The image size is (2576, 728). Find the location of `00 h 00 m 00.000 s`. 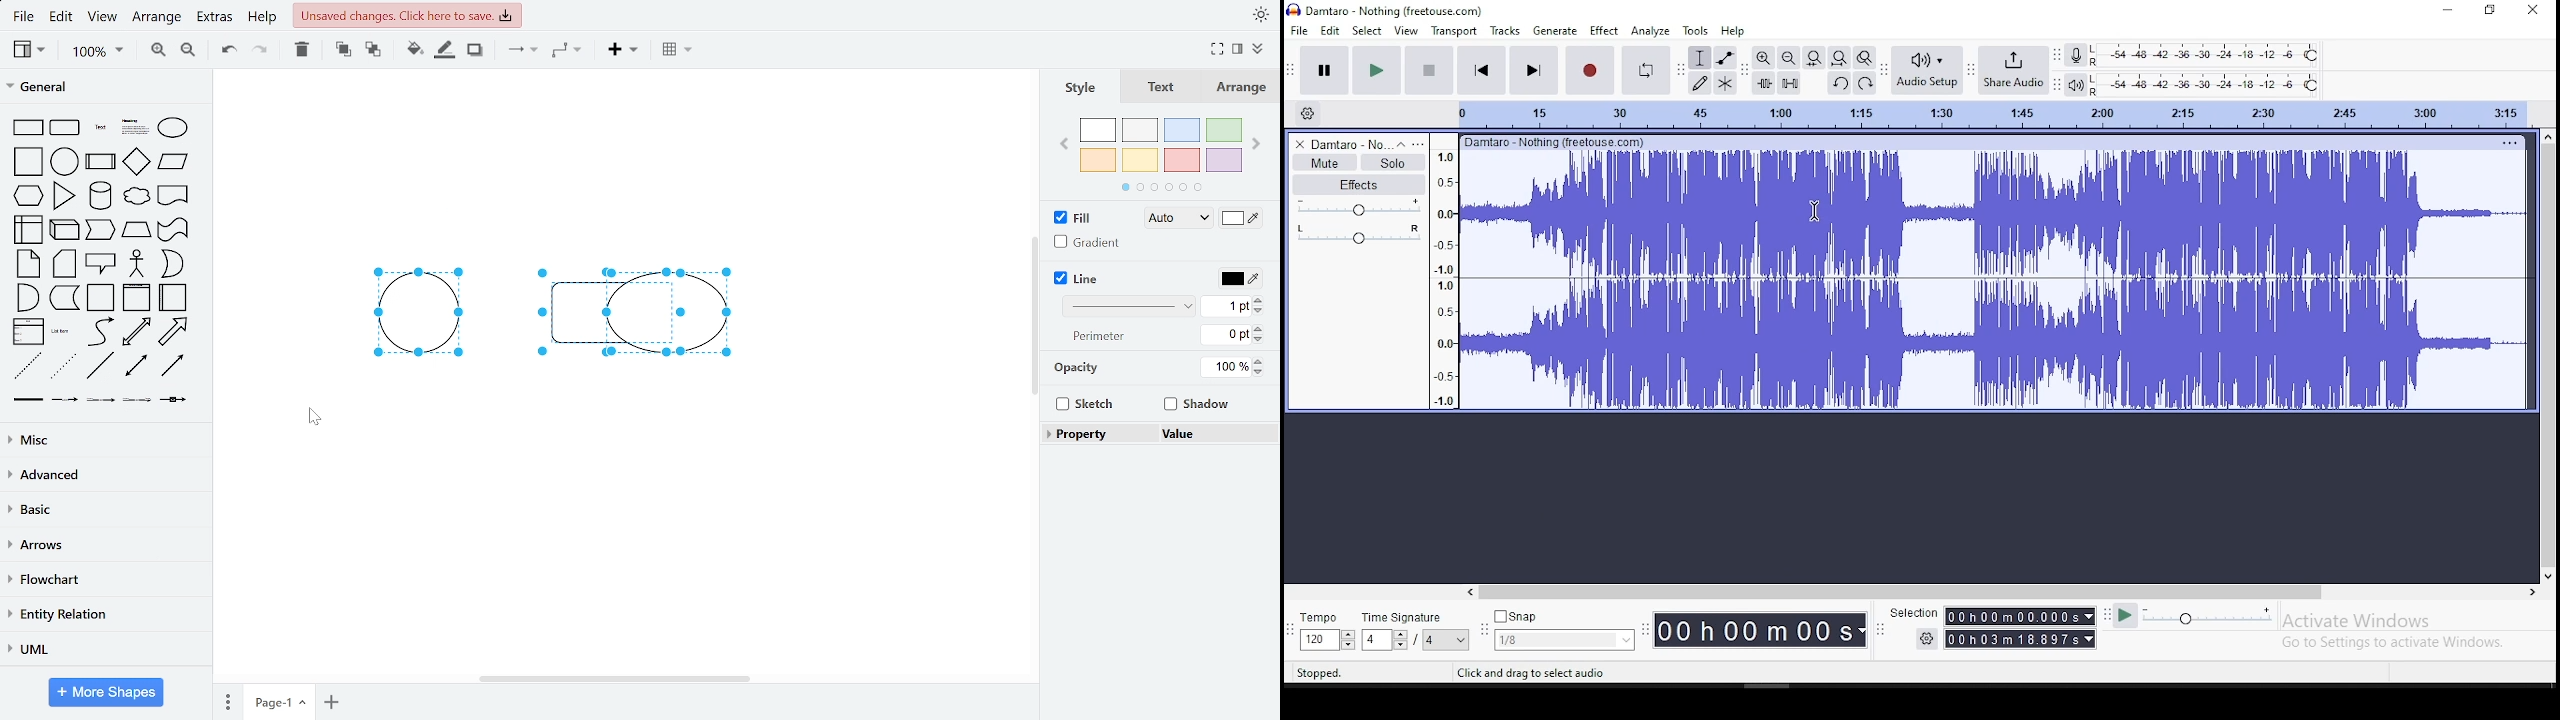

00 h 00 m 00.000 s is located at coordinates (2021, 638).